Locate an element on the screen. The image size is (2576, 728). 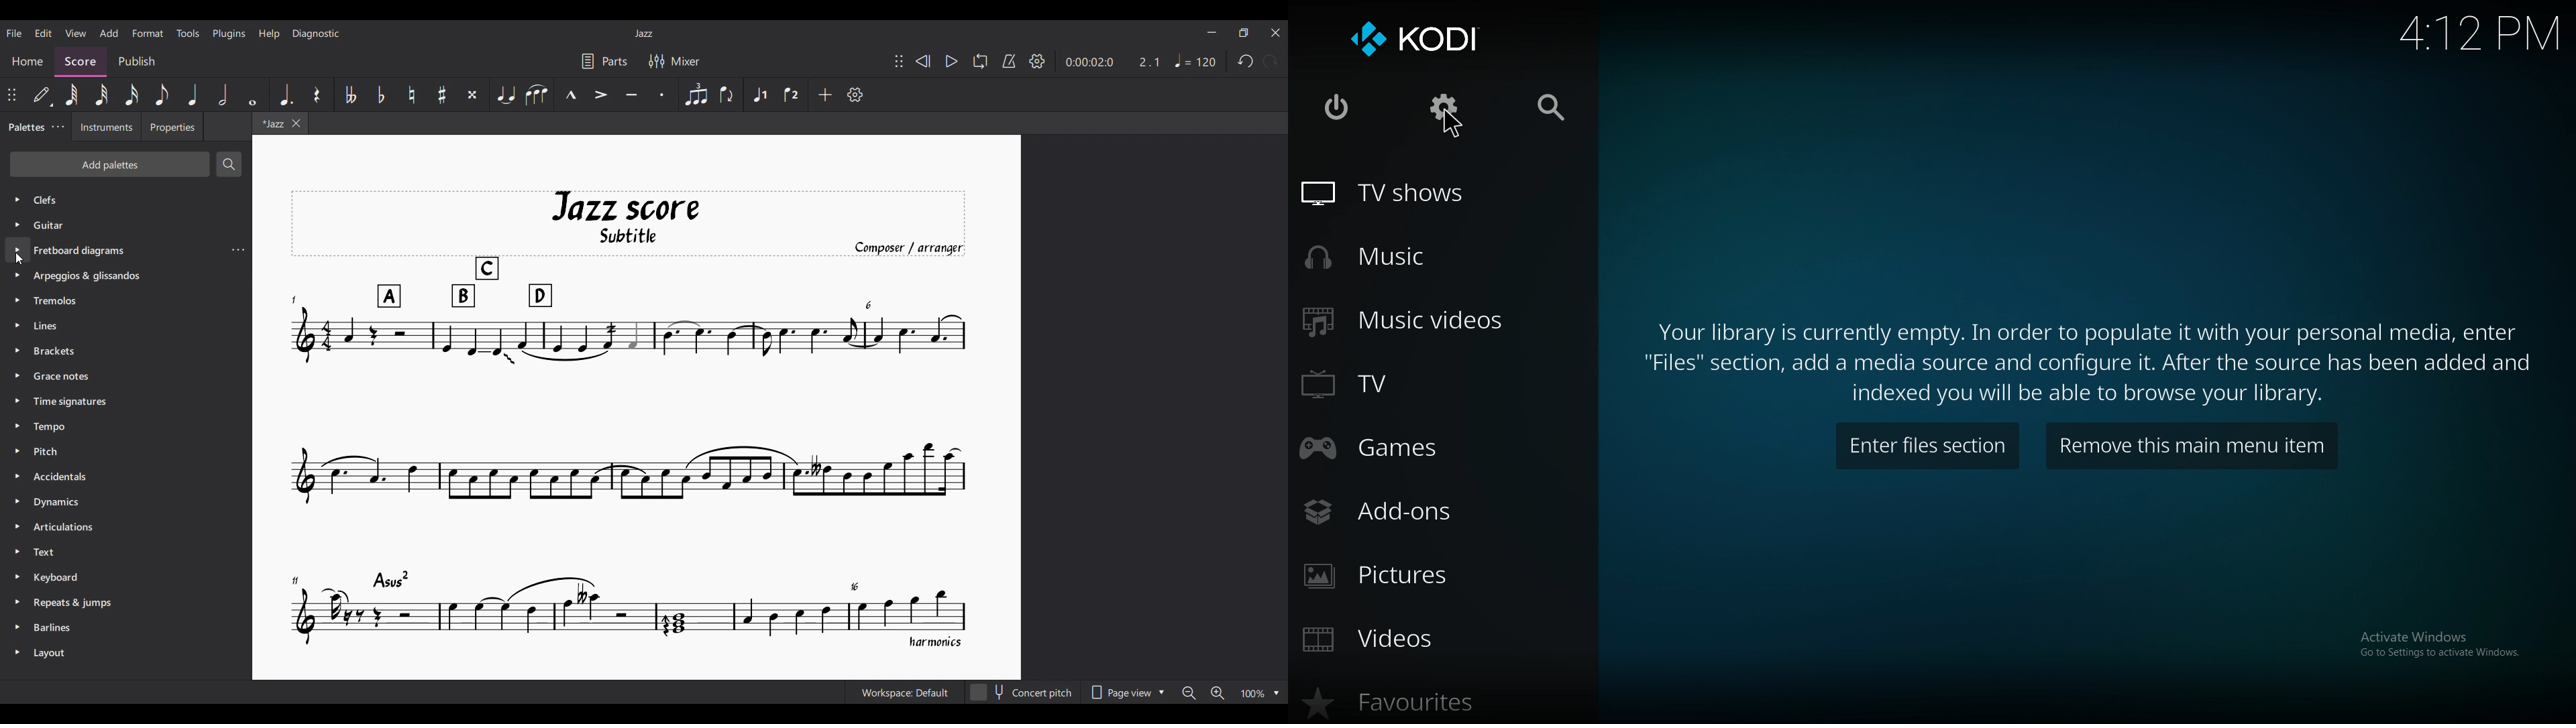
Tempo is located at coordinates (1195, 60).